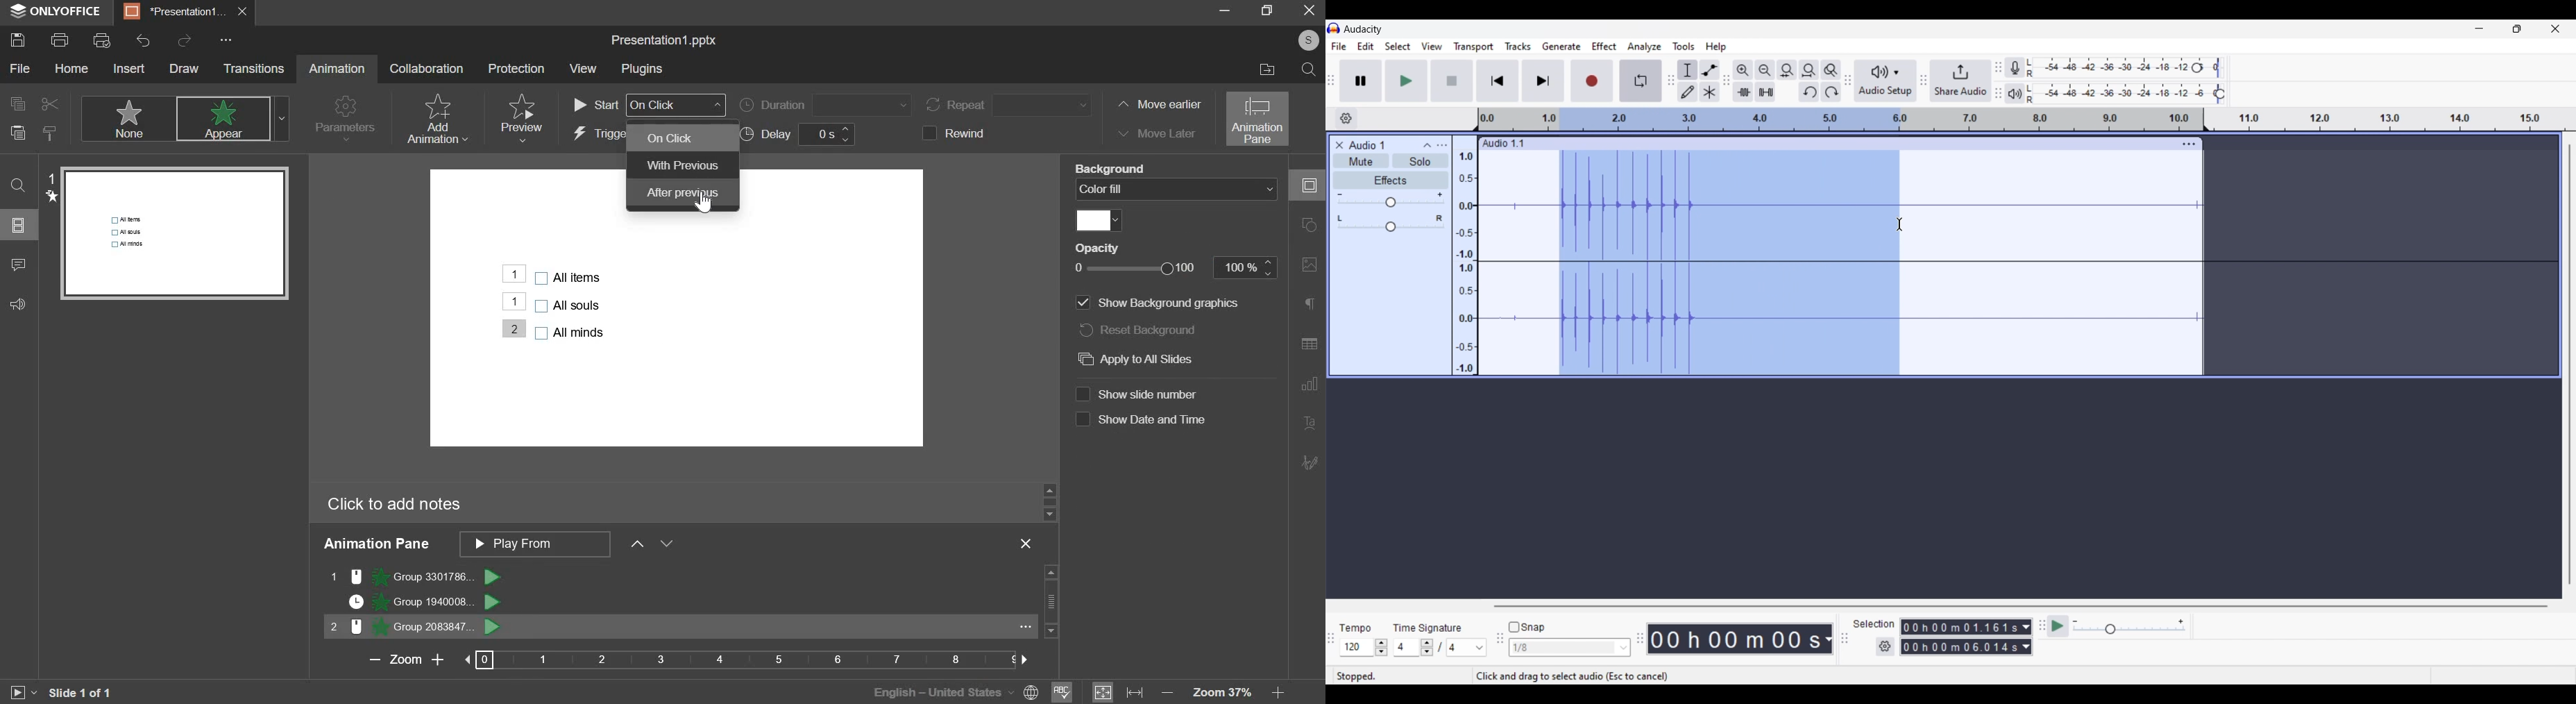 This screenshot has width=2576, height=728. What do you see at coordinates (1593, 80) in the screenshot?
I see `Record/Record new track` at bounding box center [1593, 80].